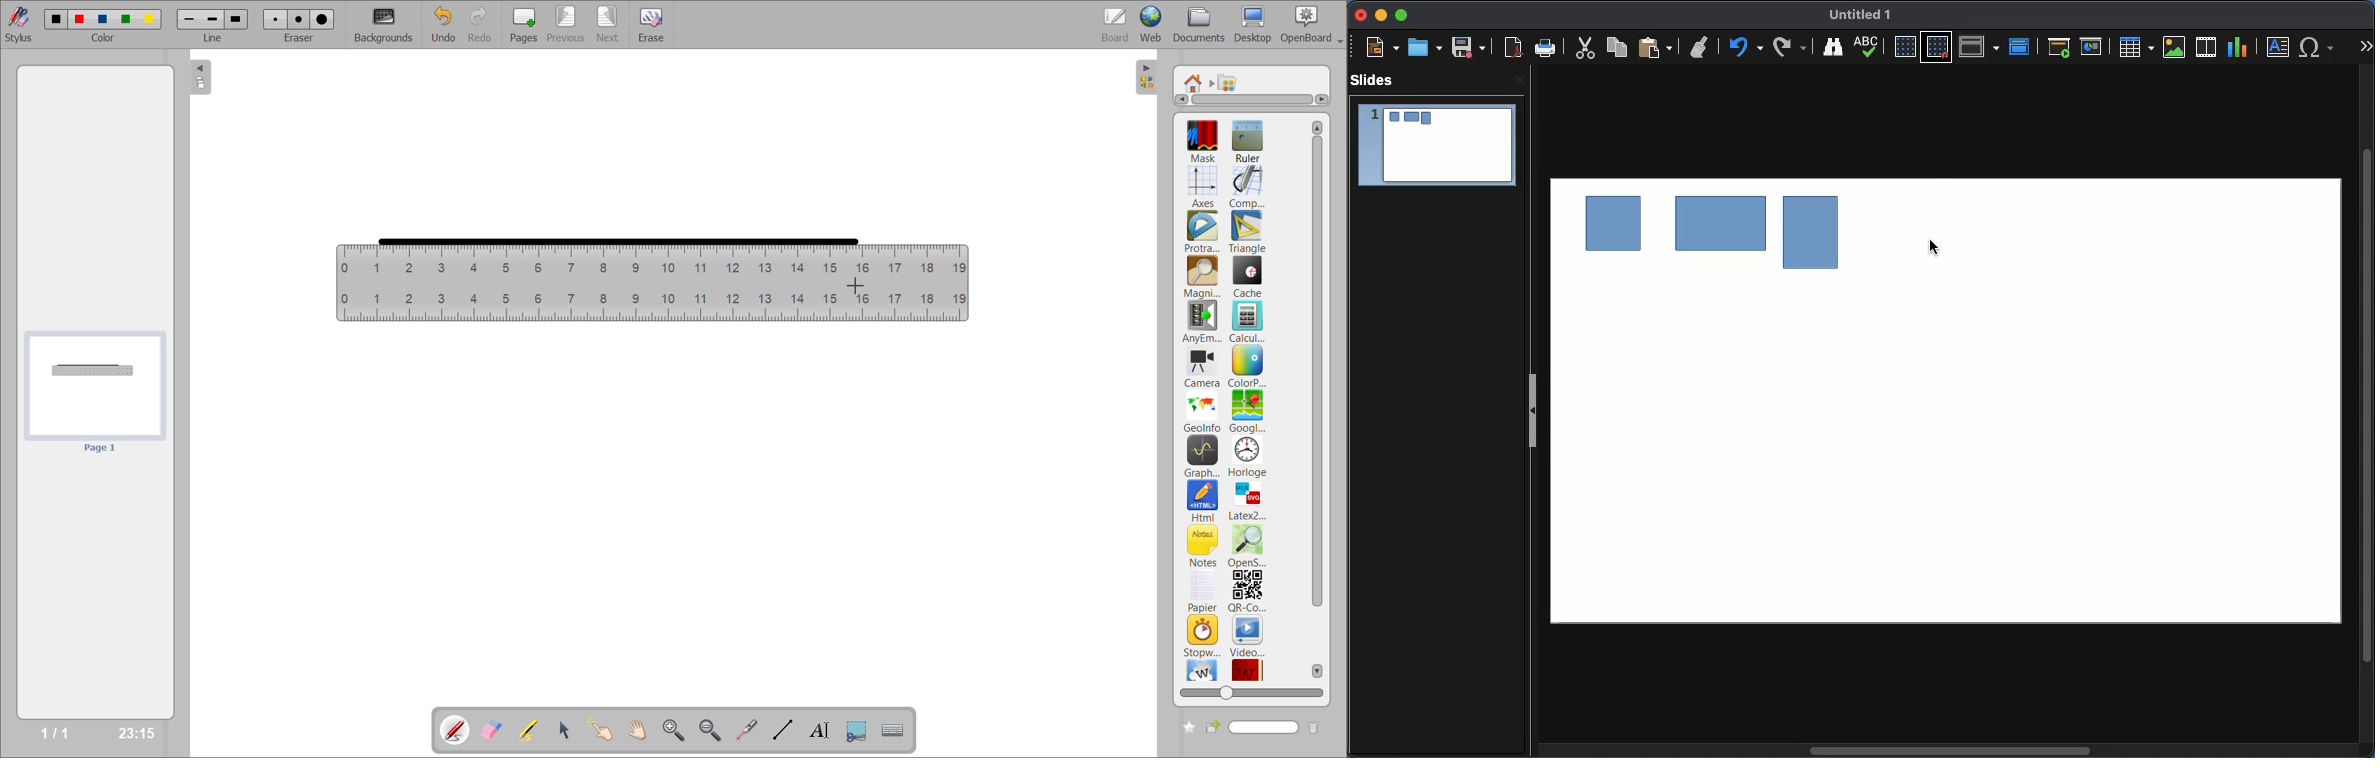  I want to click on select and modify objects, so click(567, 731).